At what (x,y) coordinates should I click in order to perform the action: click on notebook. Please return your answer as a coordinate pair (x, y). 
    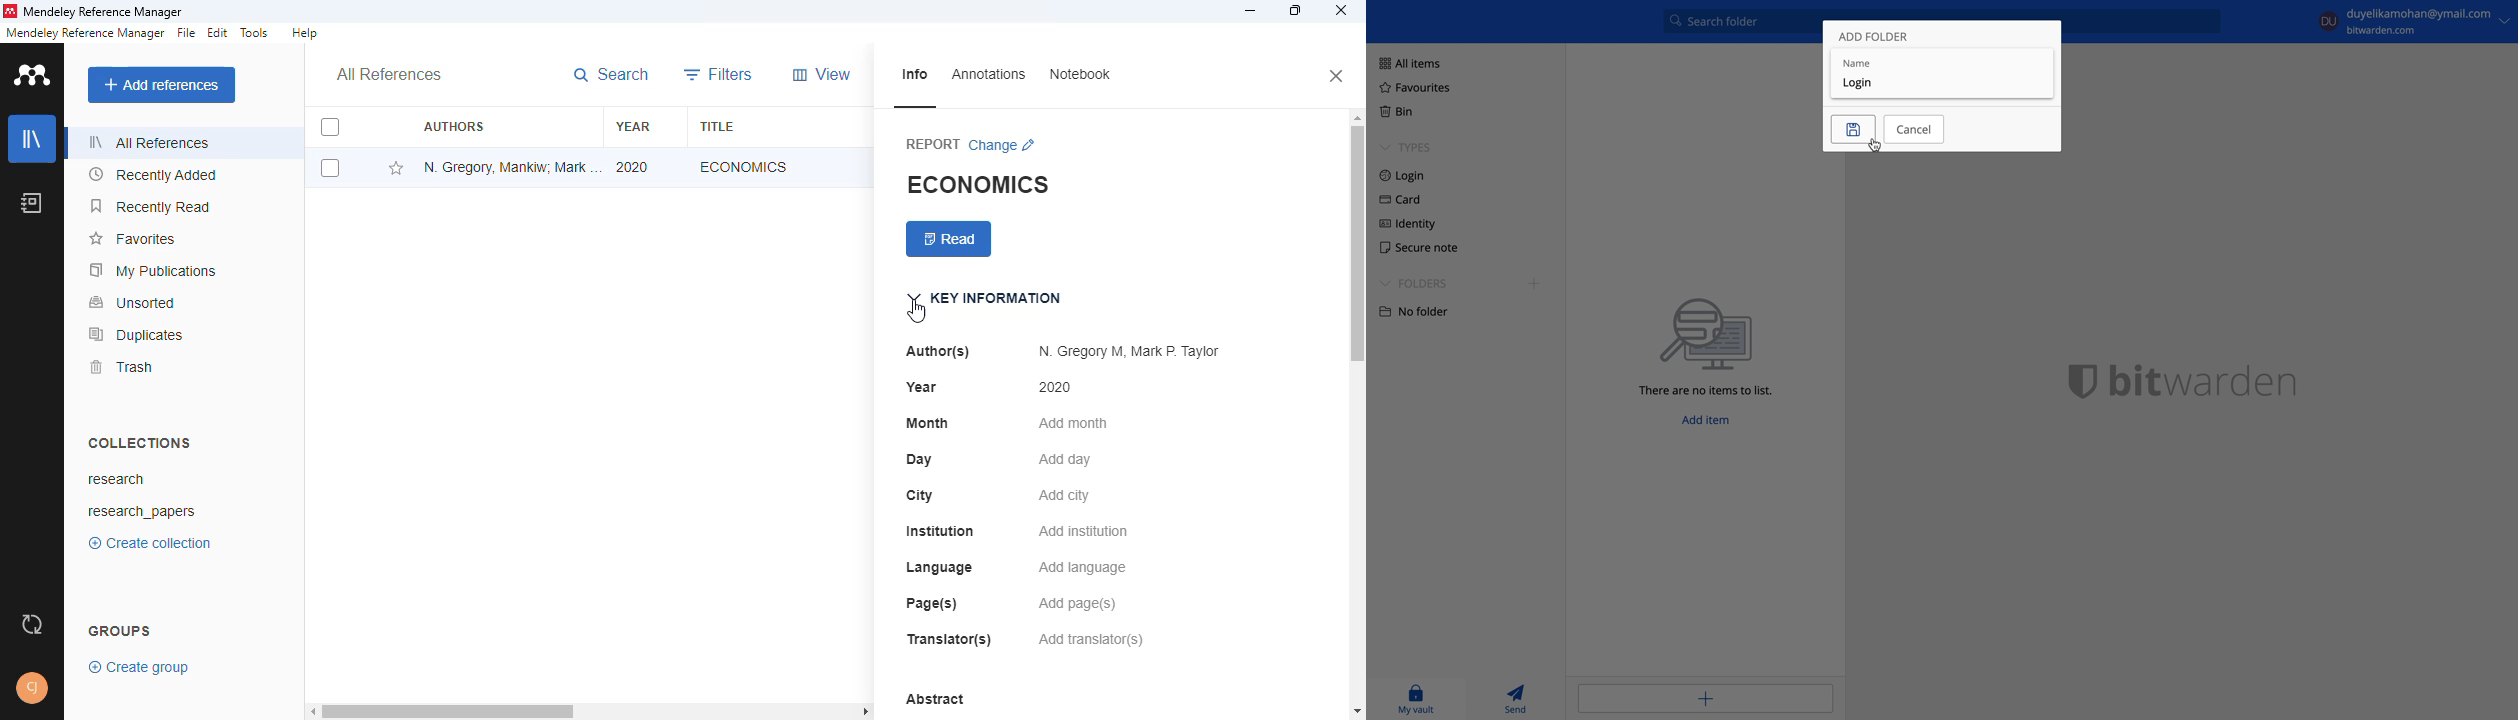
    Looking at the image, I should click on (1081, 74).